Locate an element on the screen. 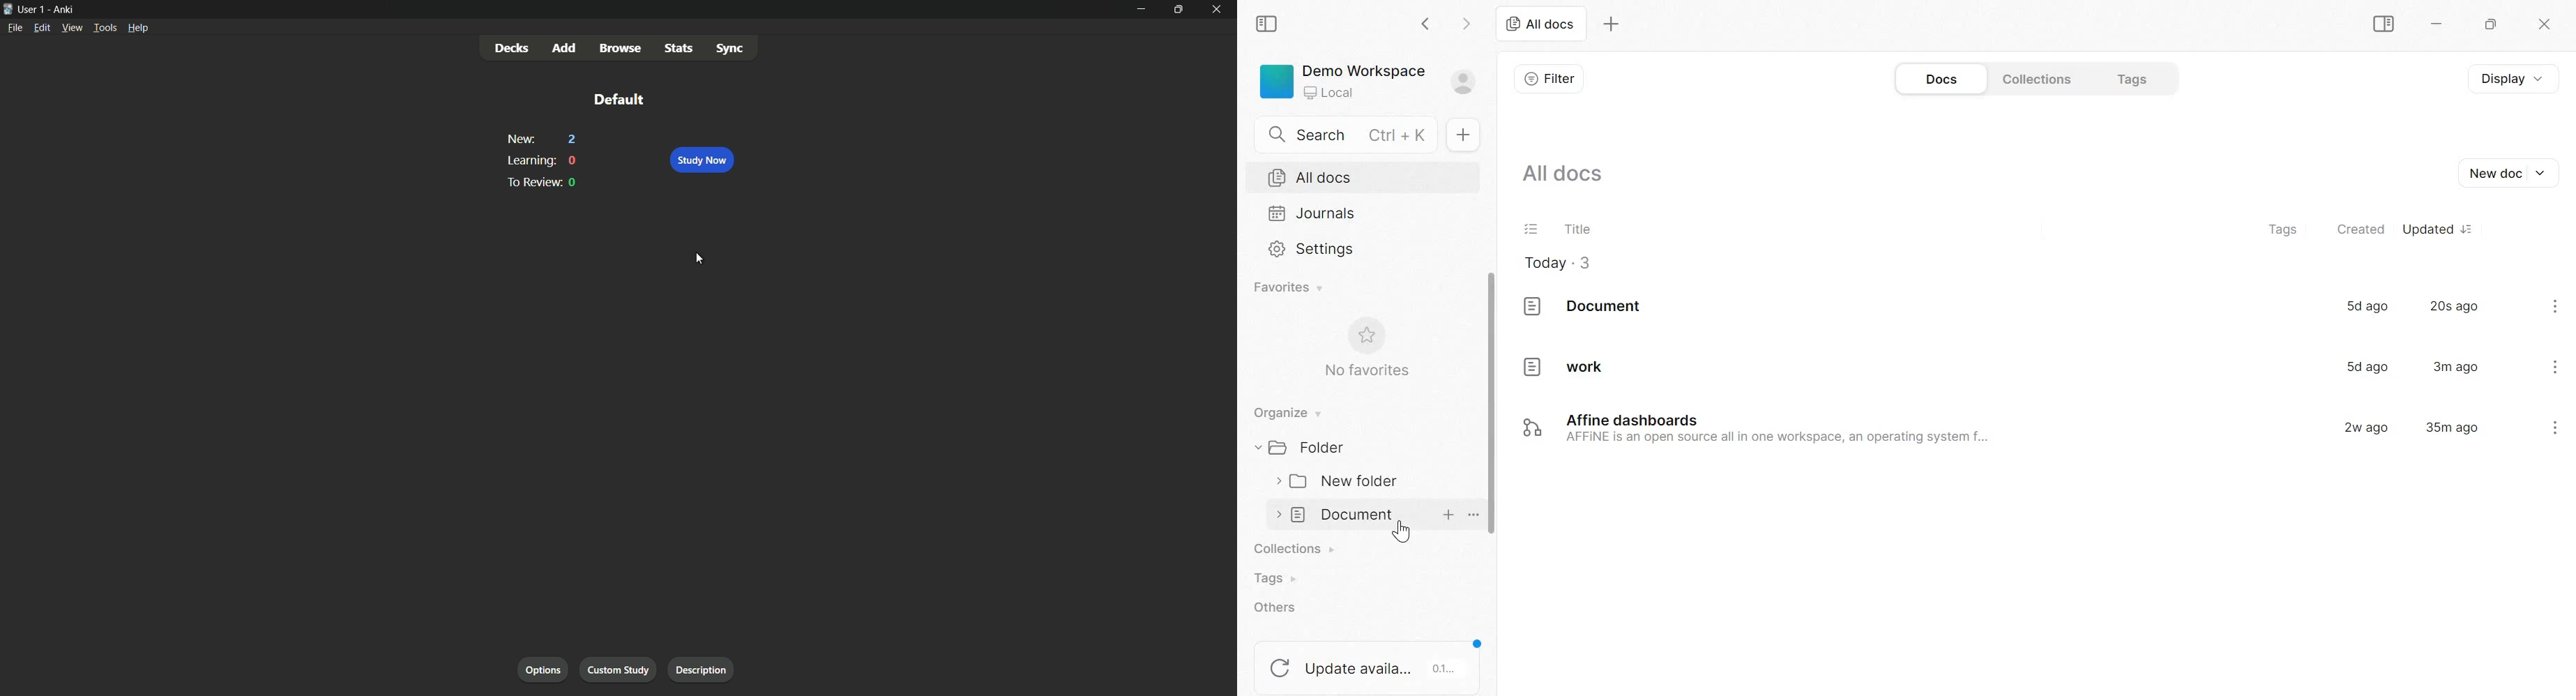  Filter is located at coordinates (1550, 77).